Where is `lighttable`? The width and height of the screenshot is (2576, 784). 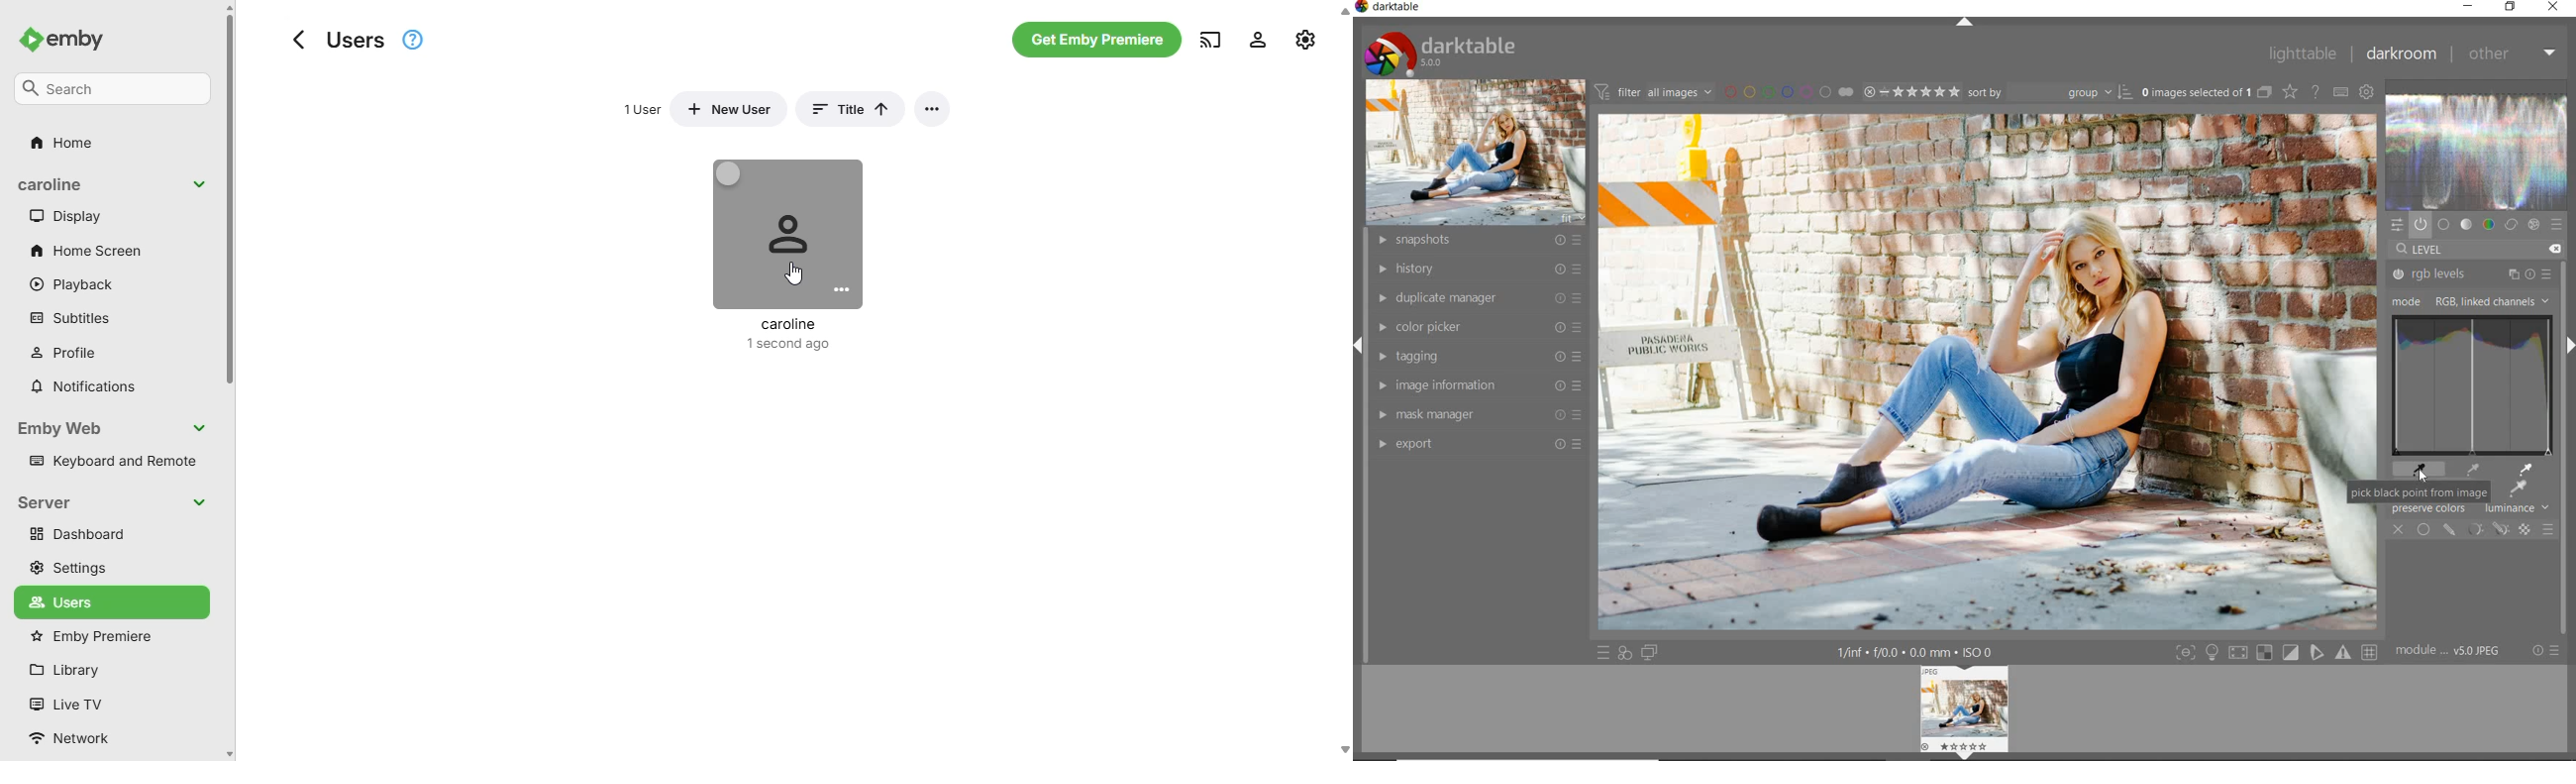
lighttable is located at coordinates (2308, 53).